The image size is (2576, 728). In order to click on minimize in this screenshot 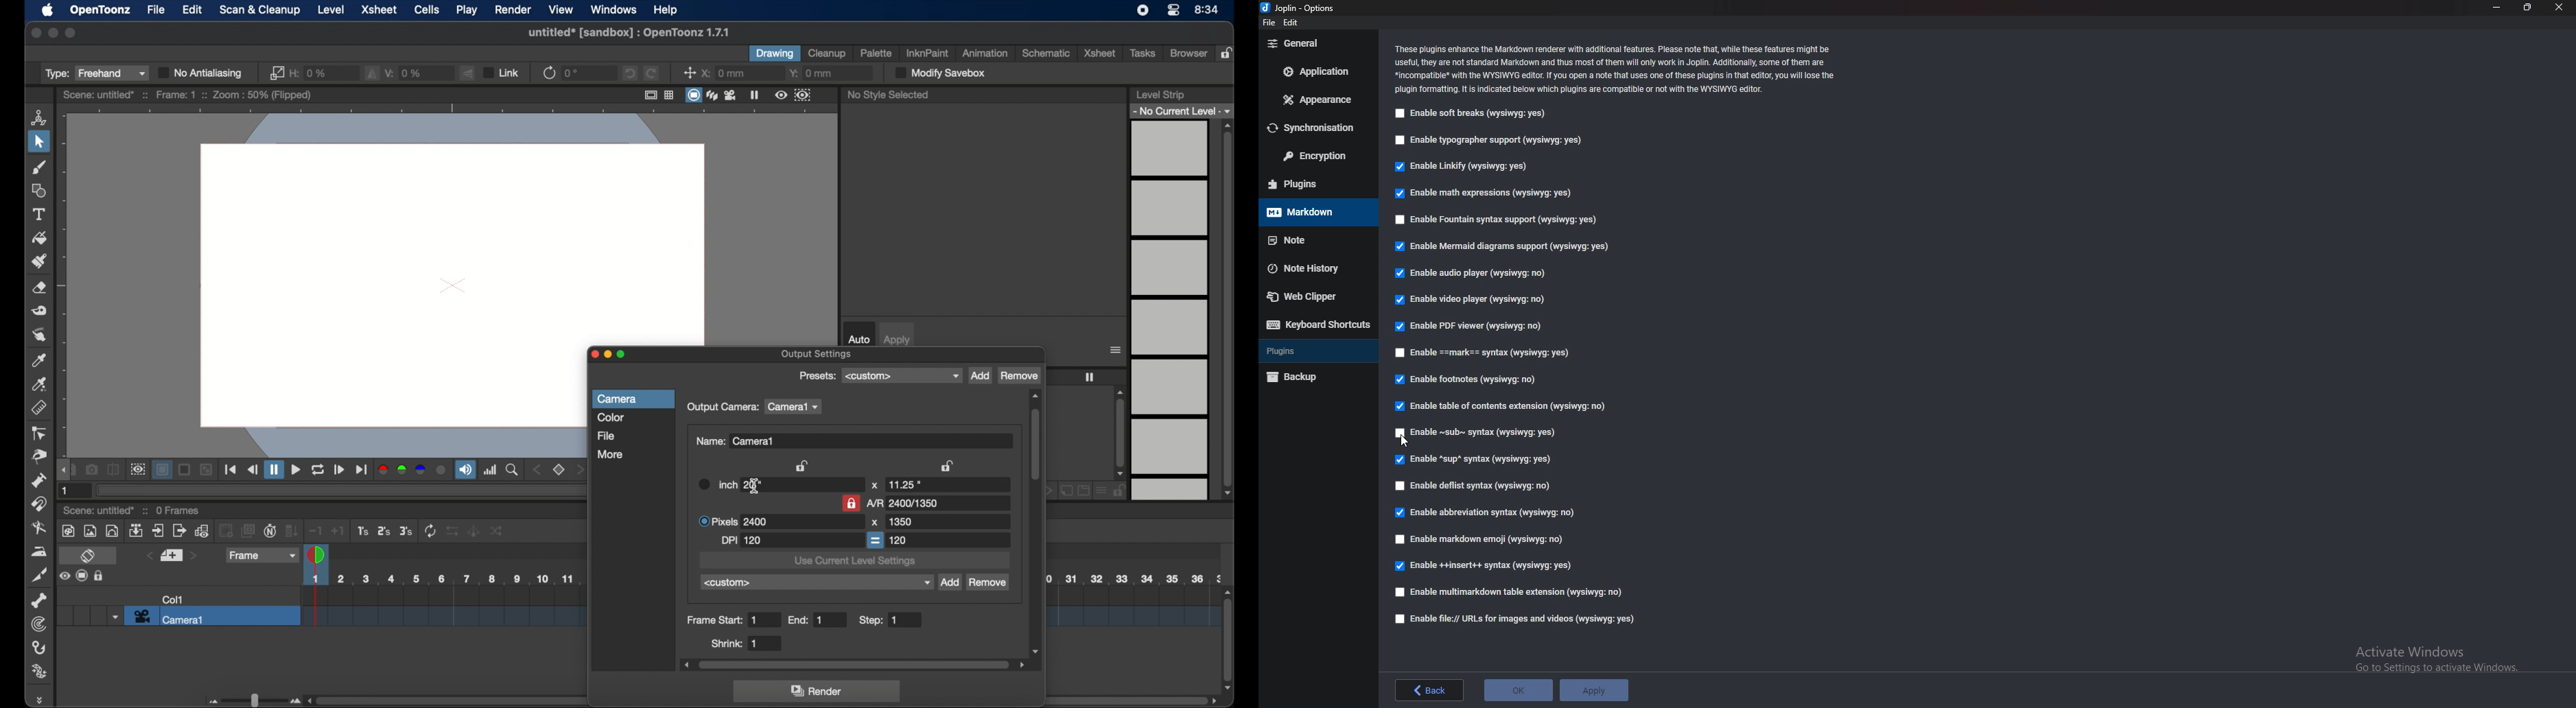, I will do `click(2496, 8)`.